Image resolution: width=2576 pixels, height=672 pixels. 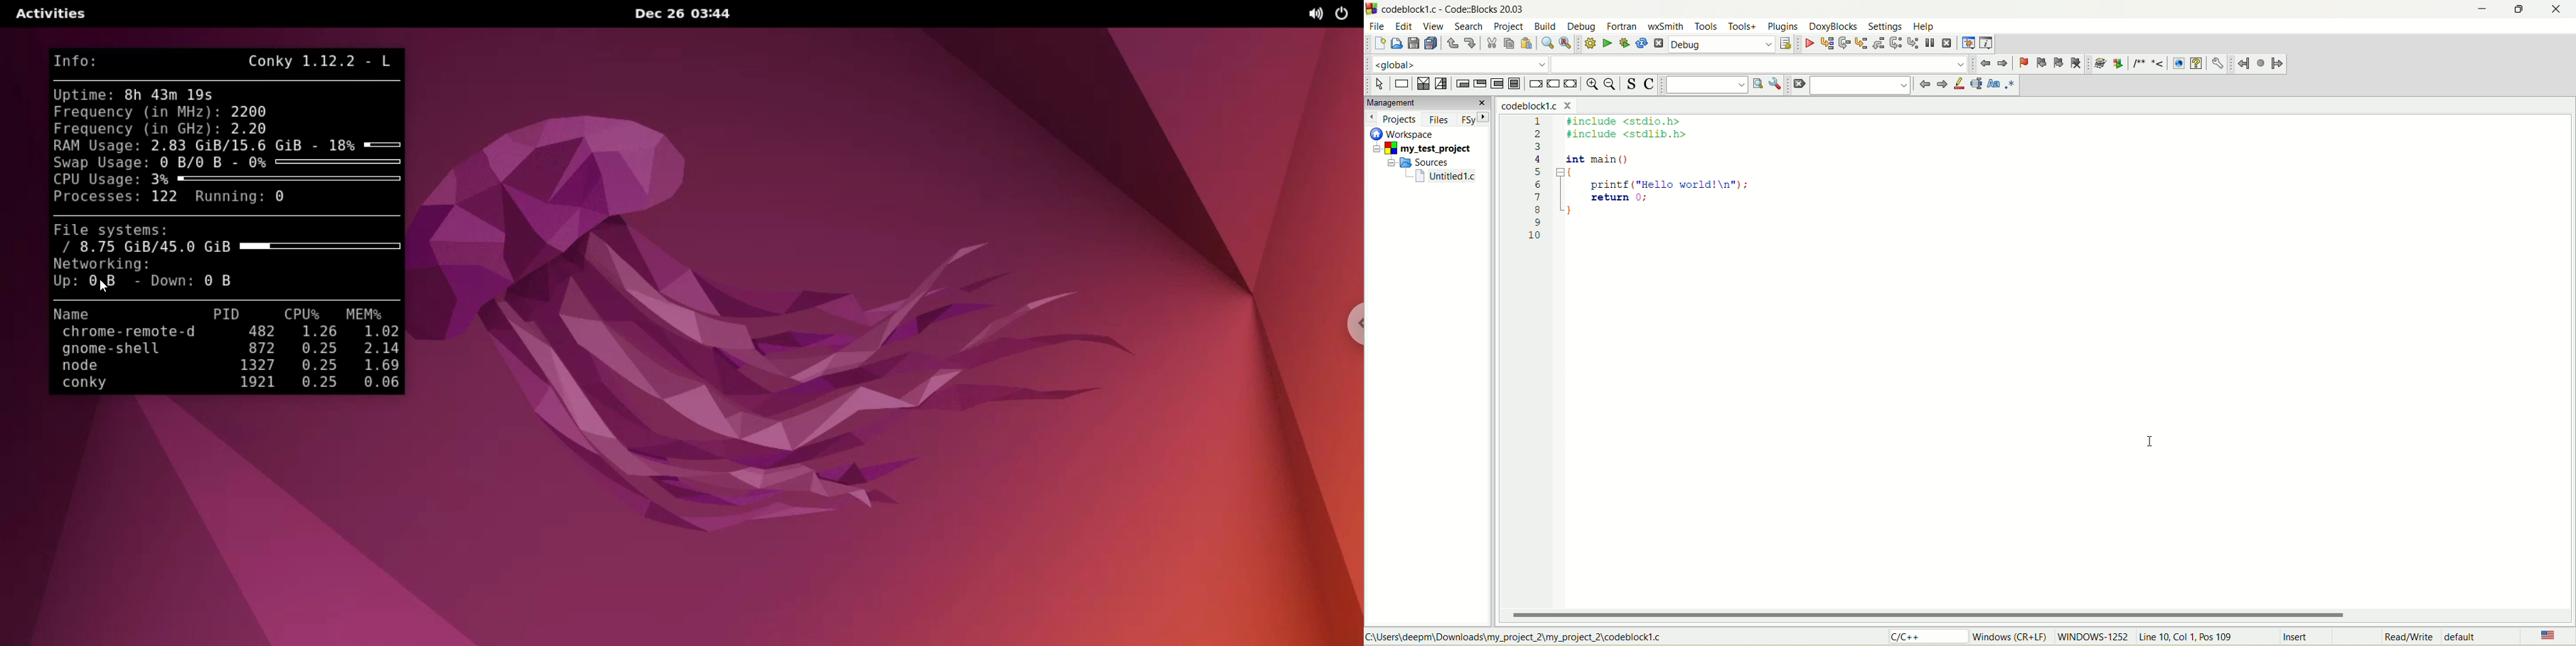 What do you see at coordinates (1491, 44) in the screenshot?
I see `cut` at bounding box center [1491, 44].